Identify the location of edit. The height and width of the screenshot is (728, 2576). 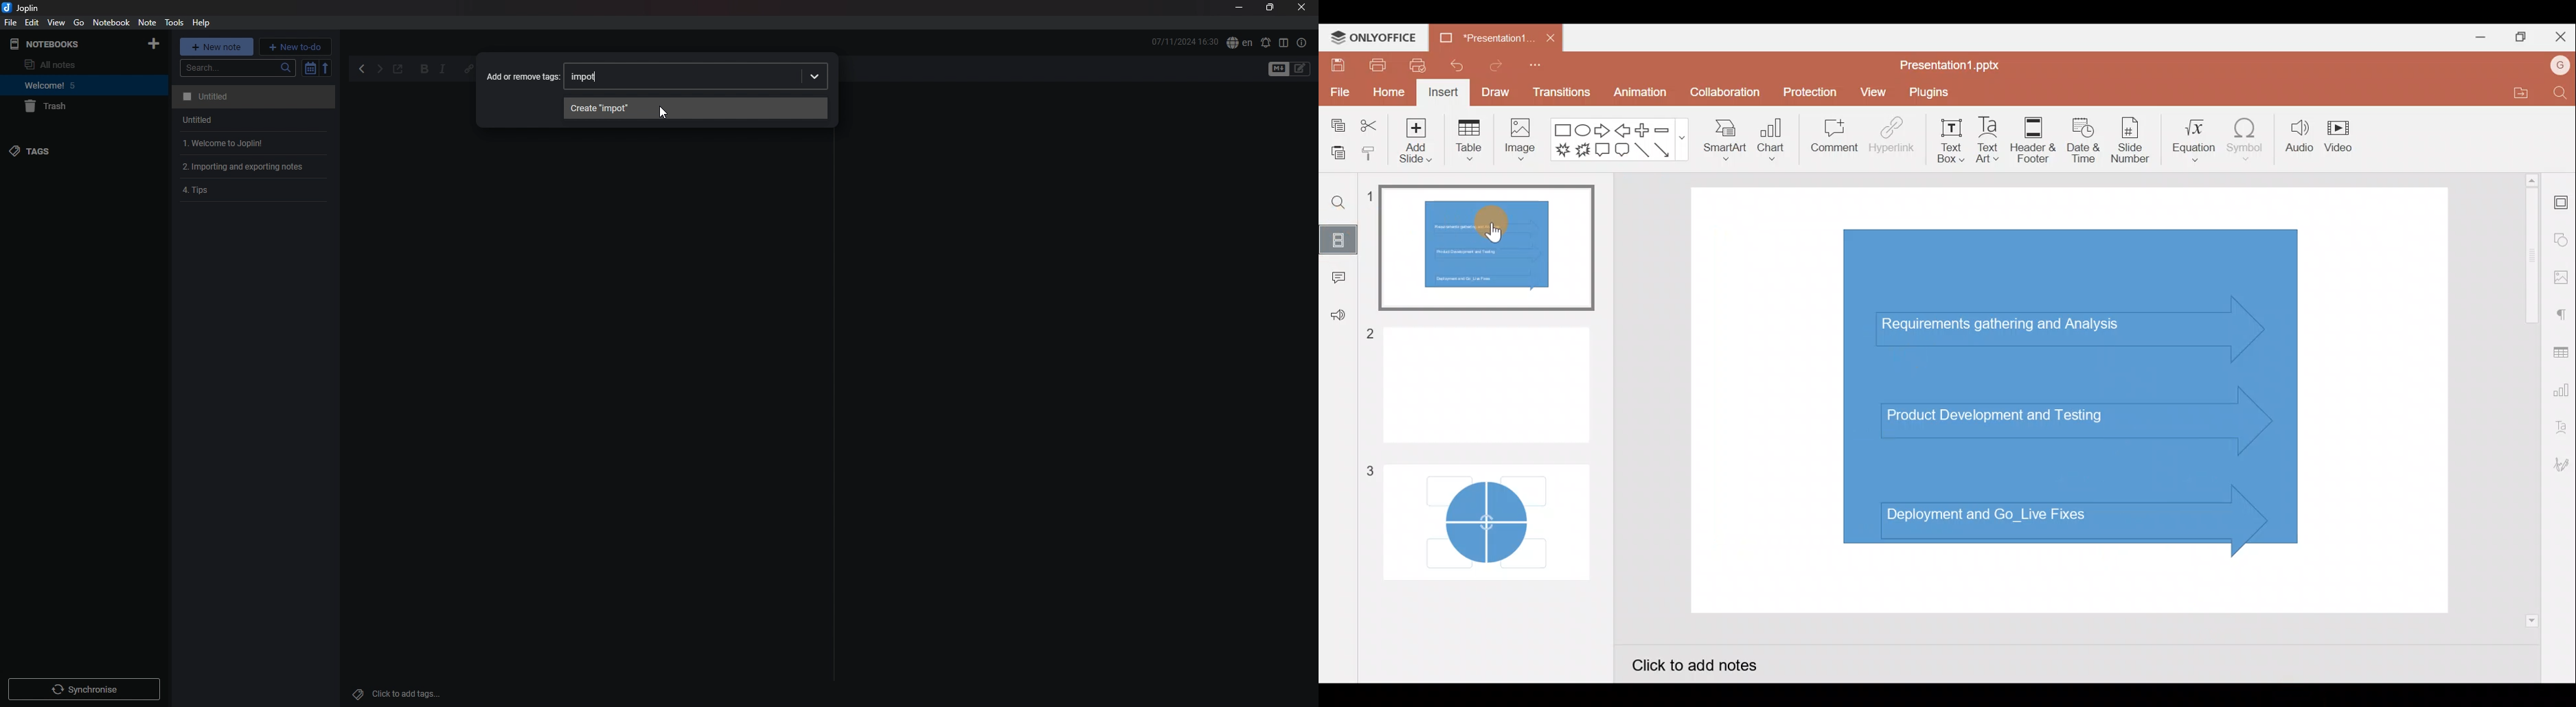
(31, 22).